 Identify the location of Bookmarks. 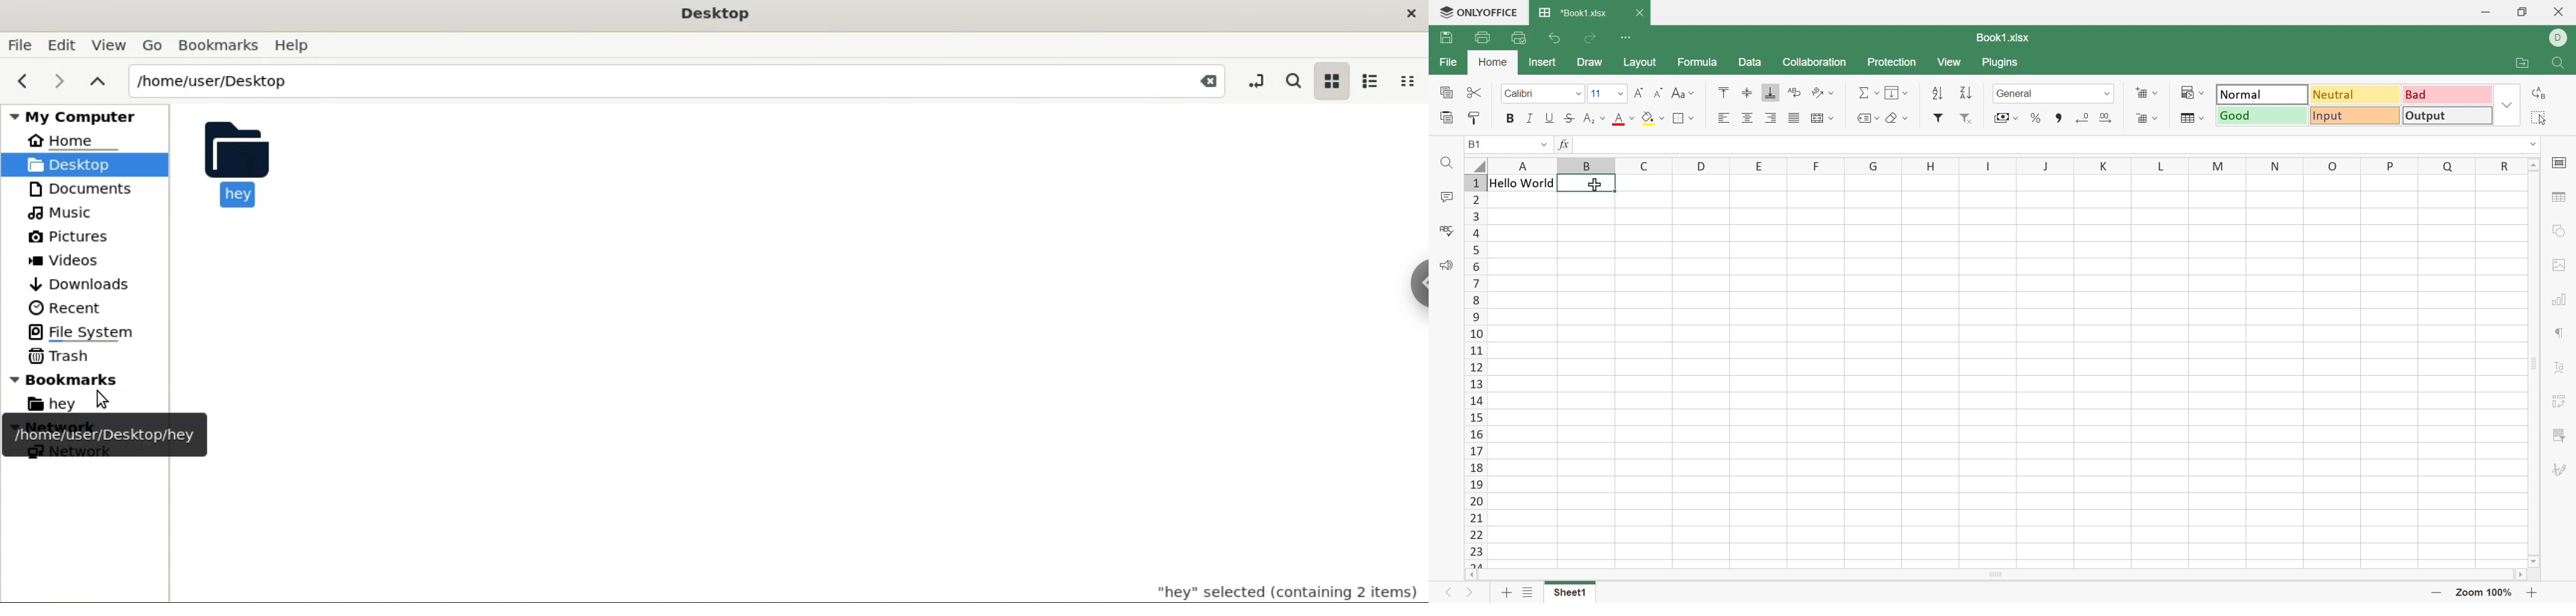
(217, 44).